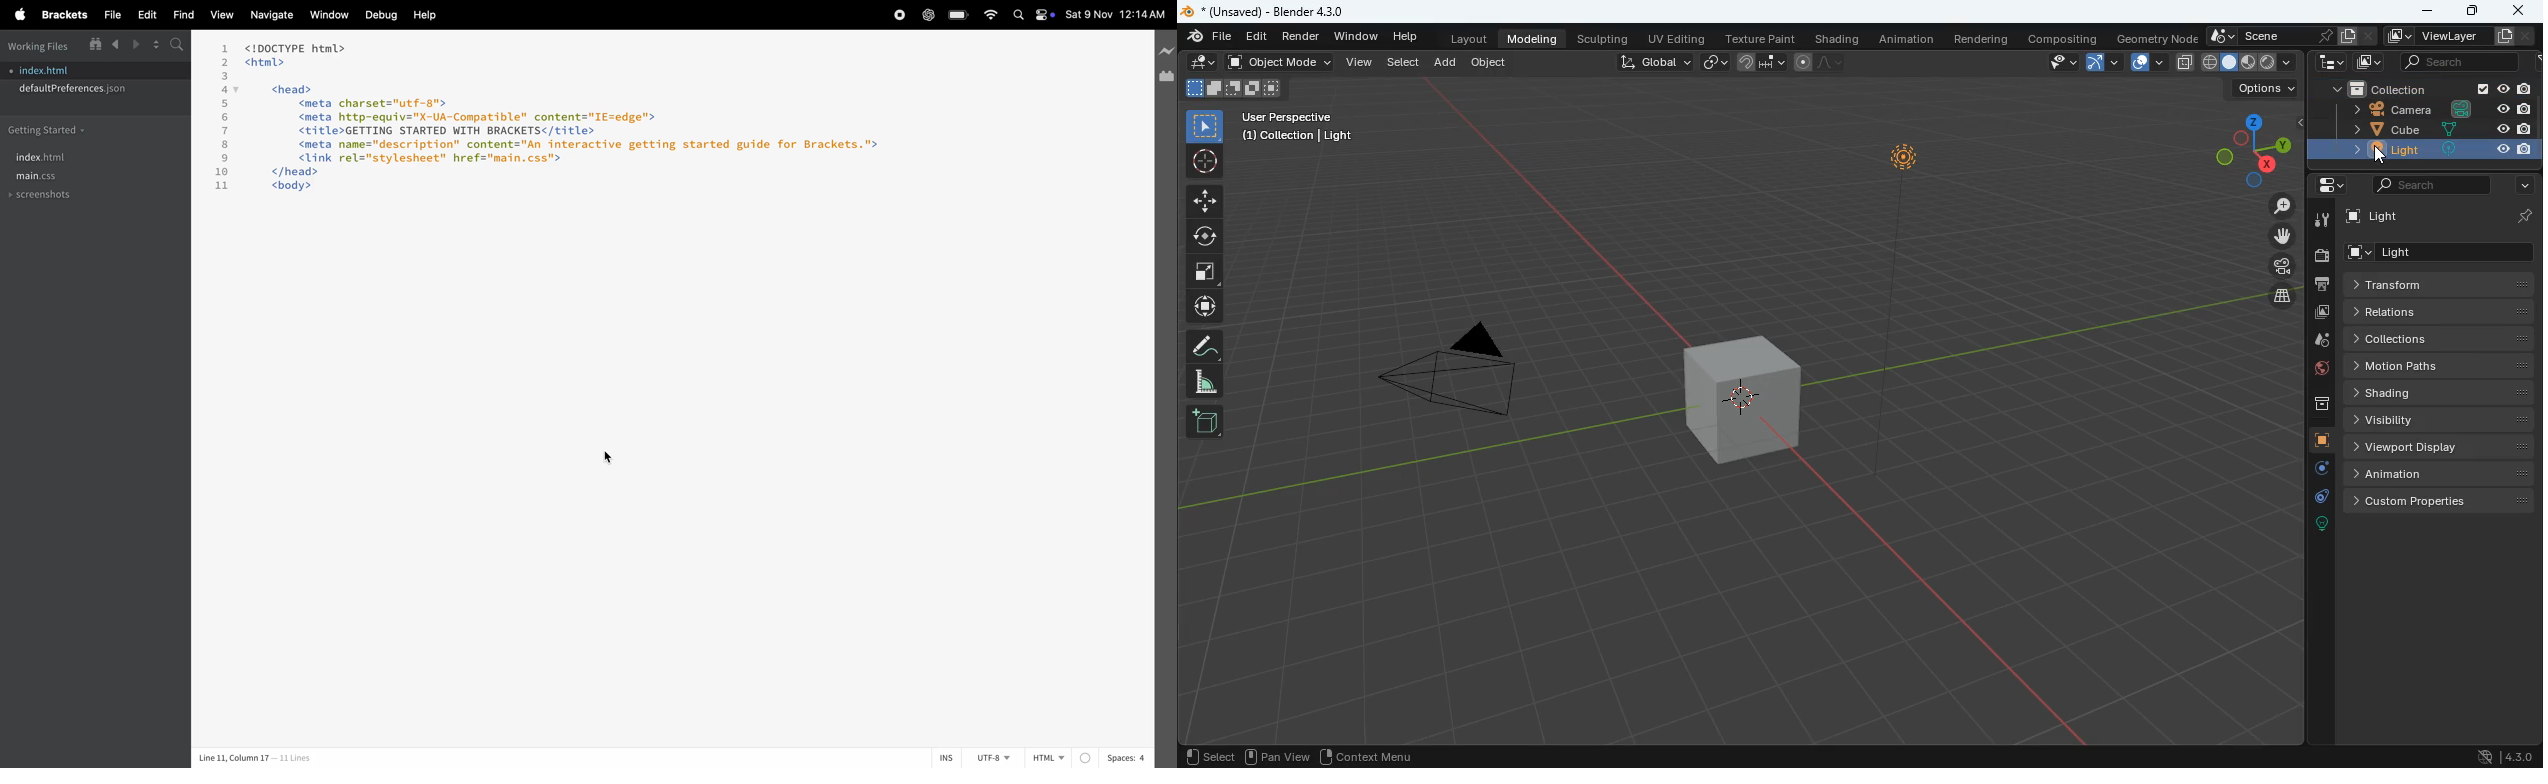 The width and height of the screenshot is (2548, 784). I want to click on camera, so click(2281, 266).